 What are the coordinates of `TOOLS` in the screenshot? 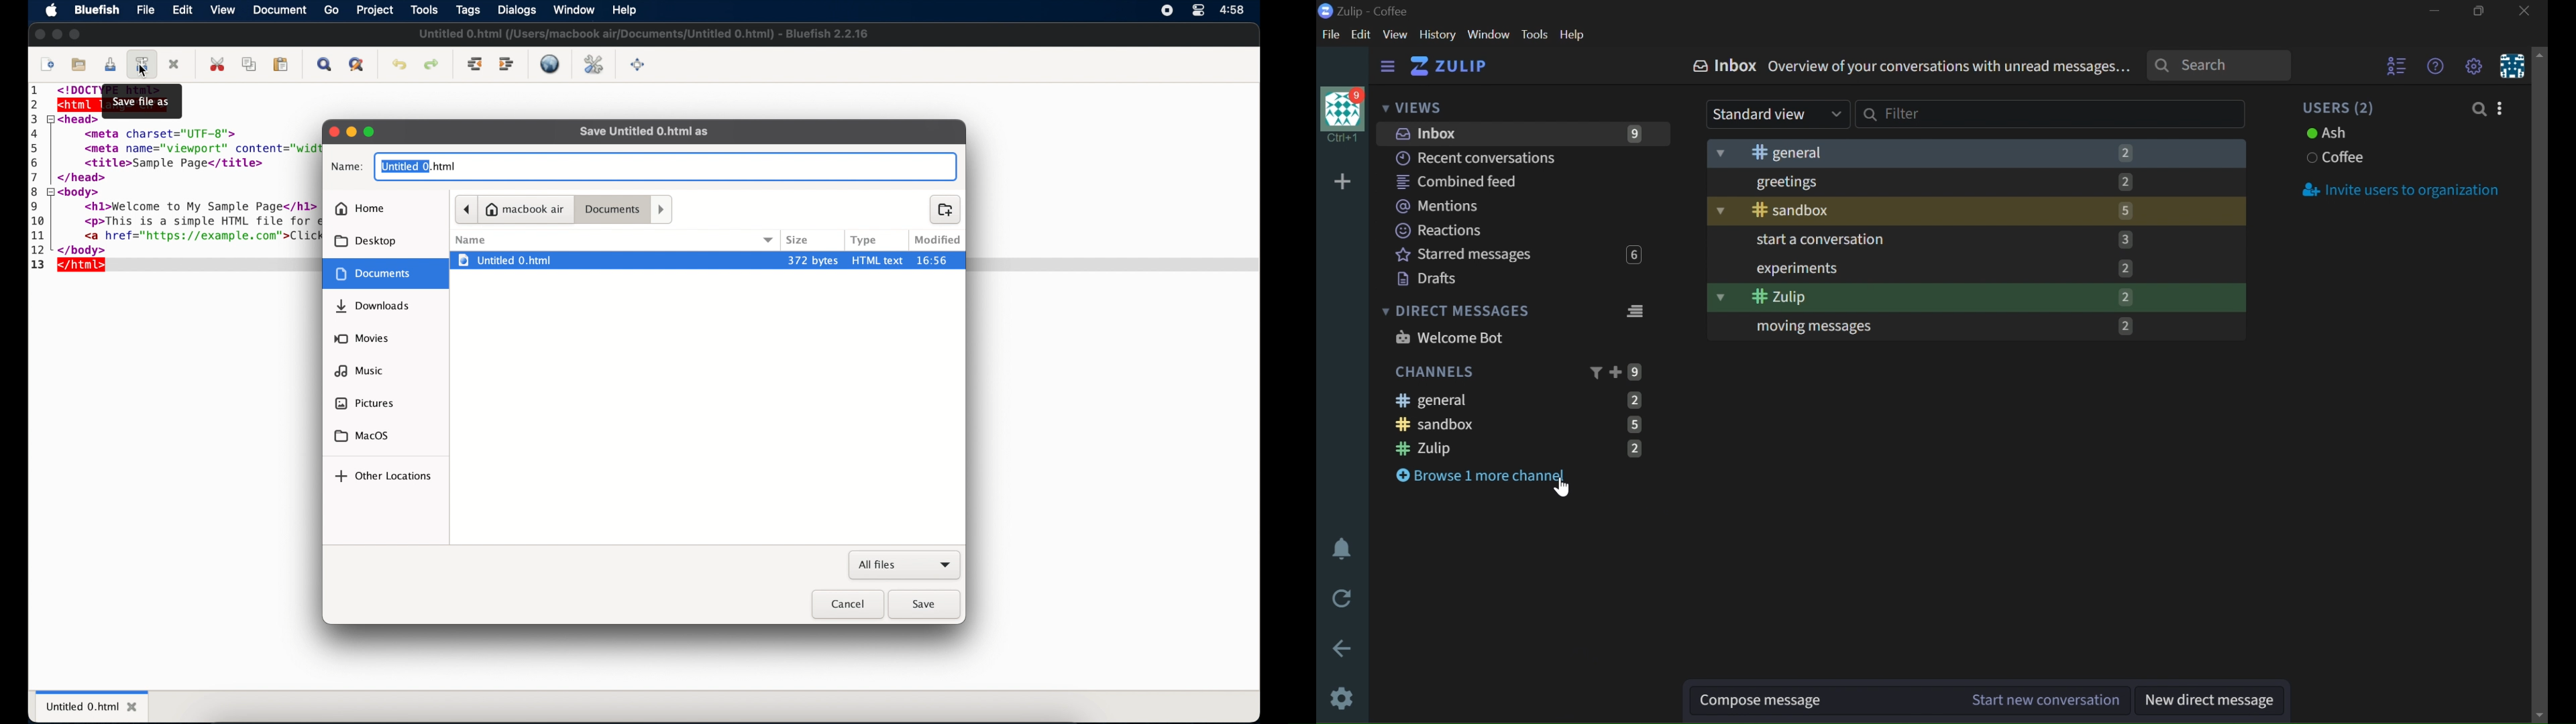 It's located at (1534, 34).